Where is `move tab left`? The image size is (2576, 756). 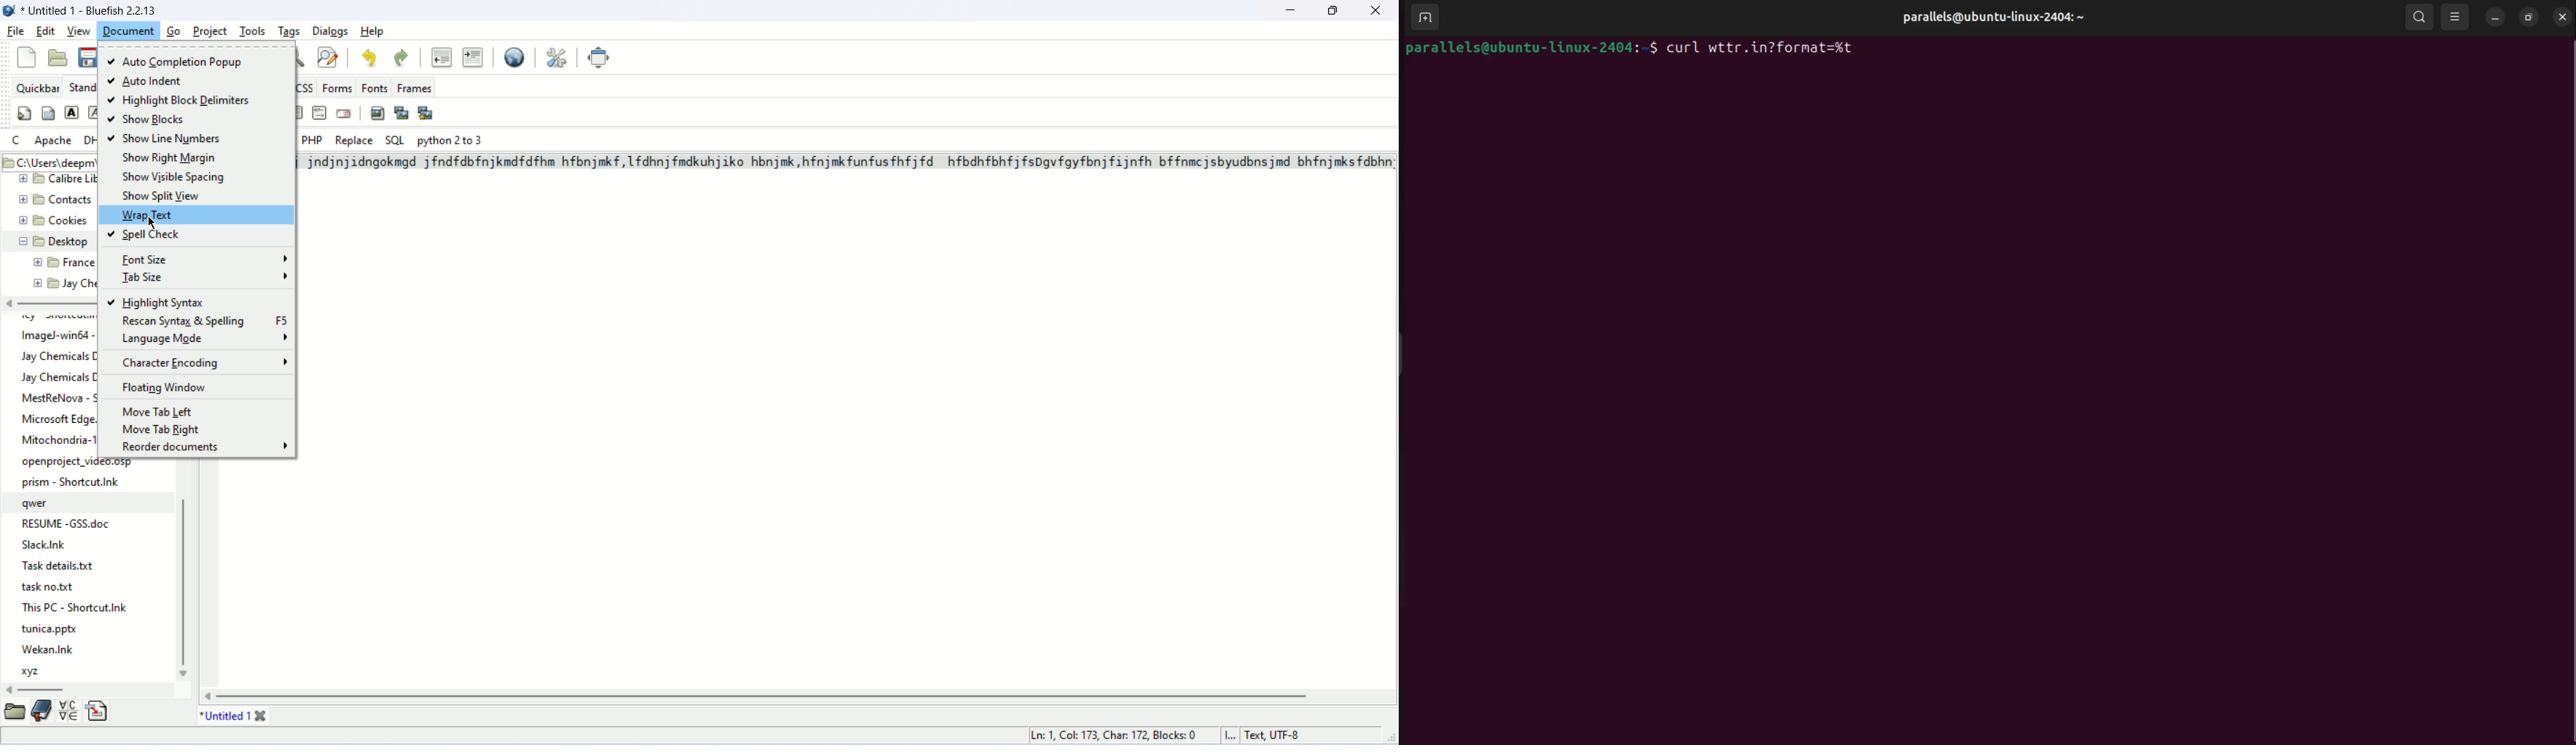 move tab left is located at coordinates (159, 412).